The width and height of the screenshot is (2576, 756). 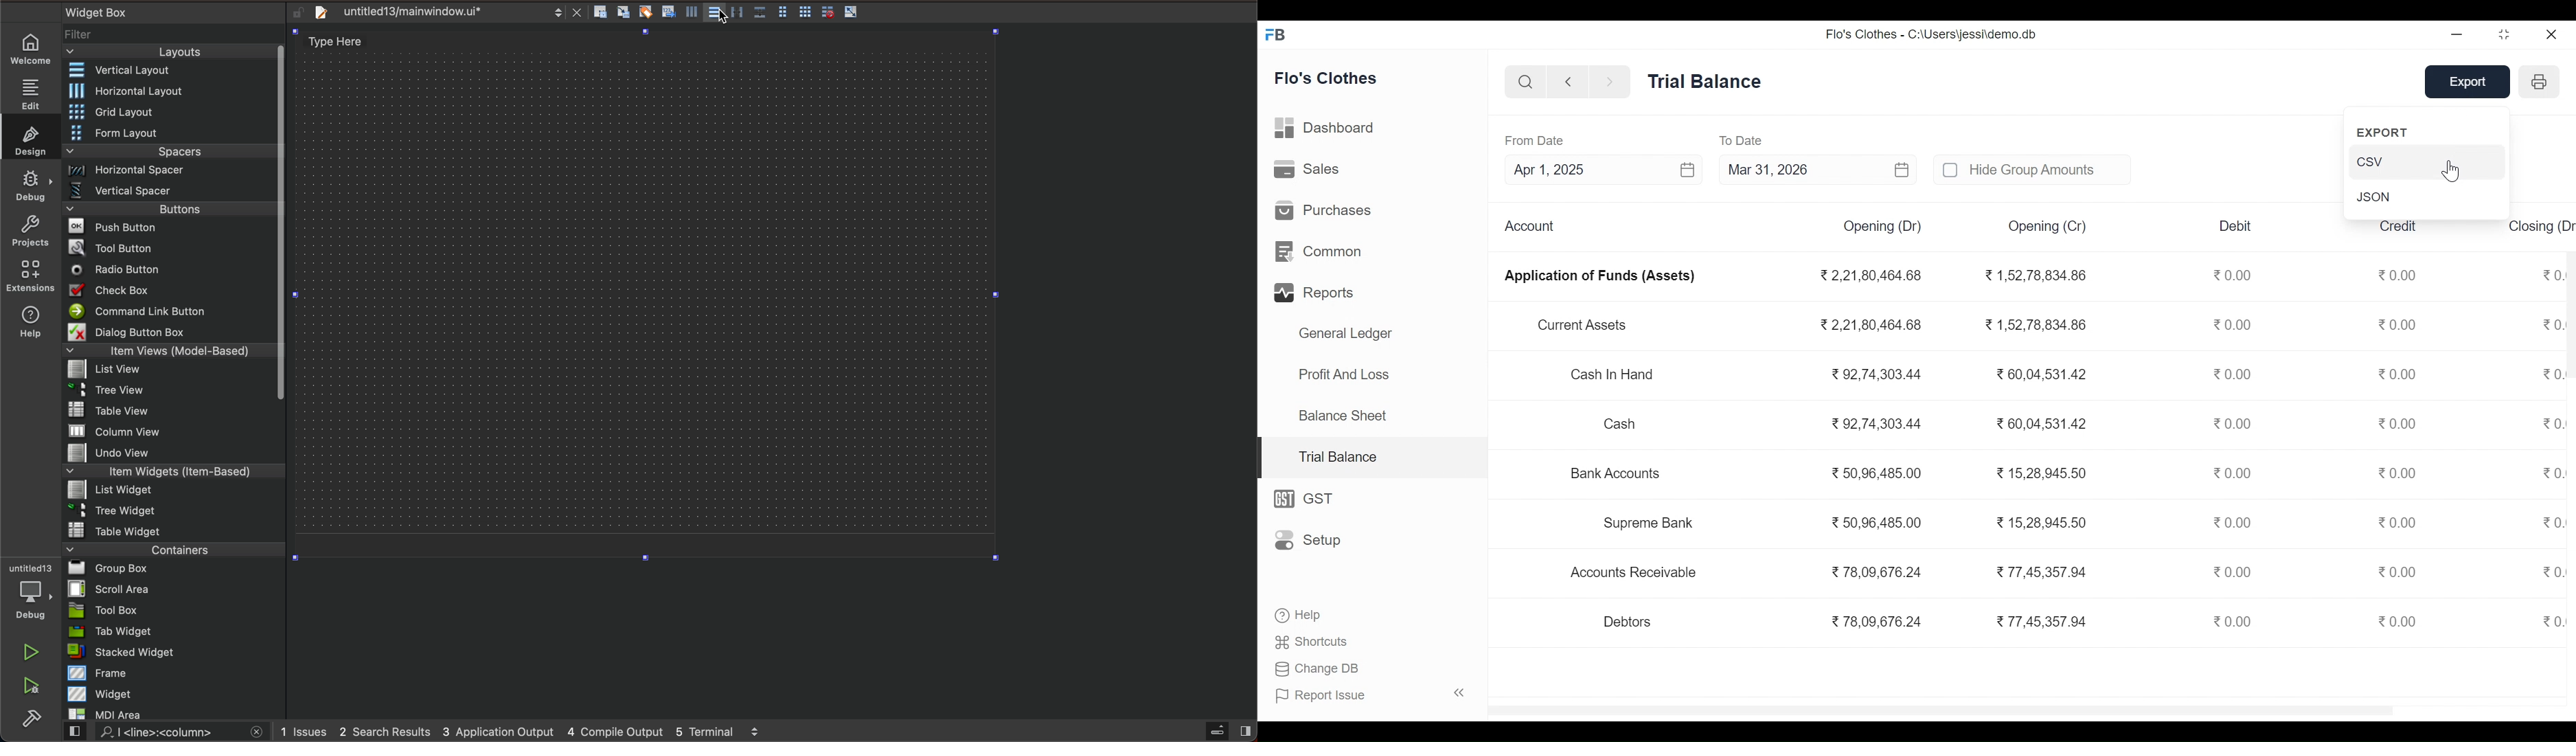 I want to click on 0.00, so click(x=2234, y=521).